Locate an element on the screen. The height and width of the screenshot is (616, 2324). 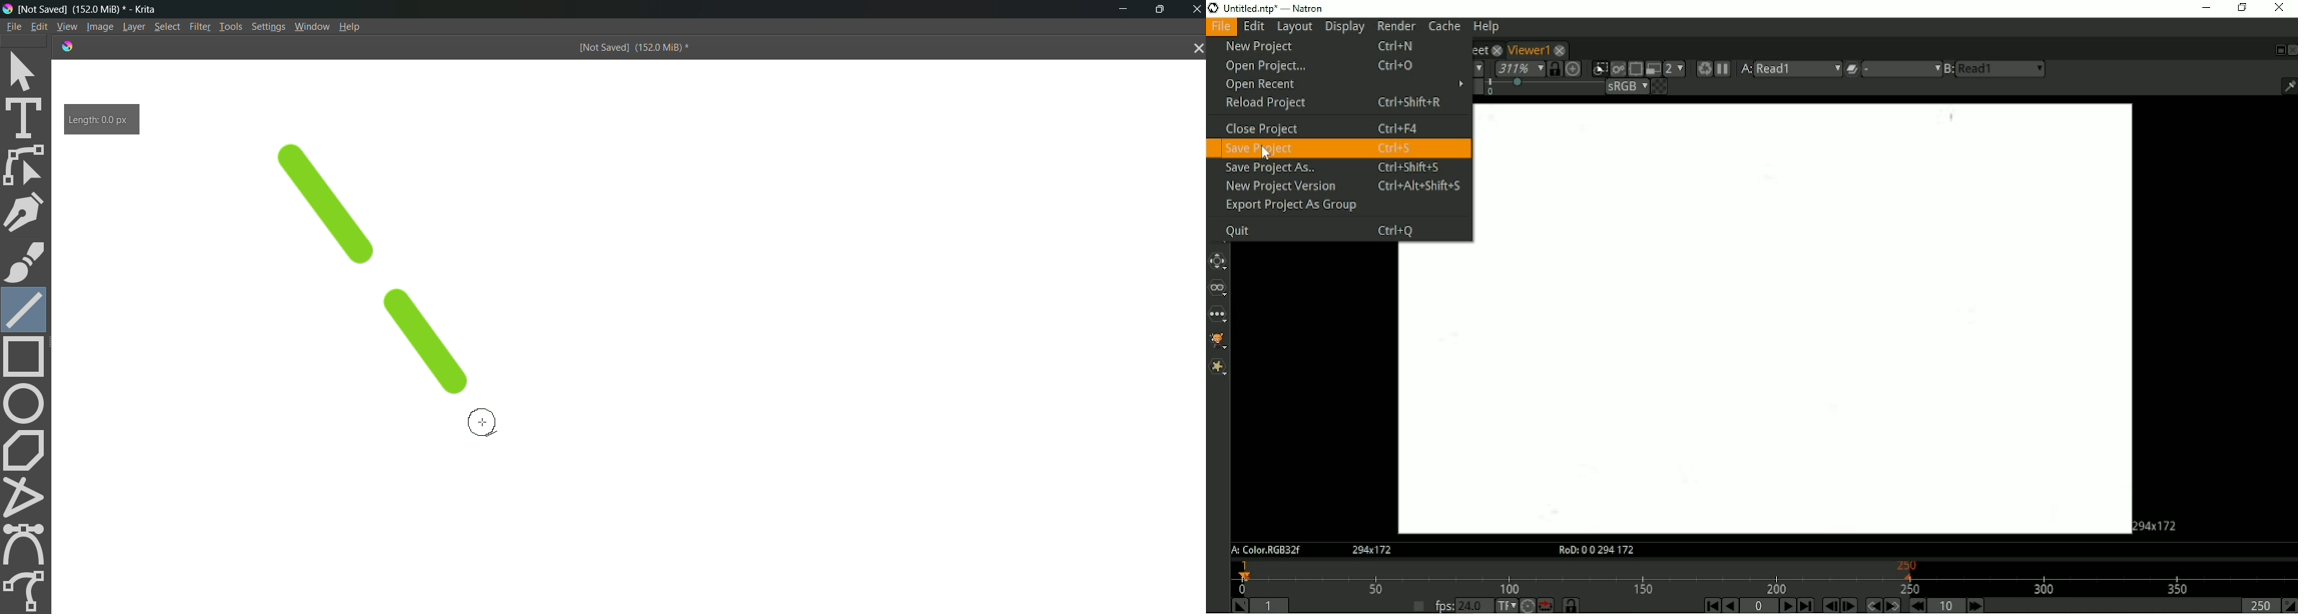
select is located at coordinates (27, 70).